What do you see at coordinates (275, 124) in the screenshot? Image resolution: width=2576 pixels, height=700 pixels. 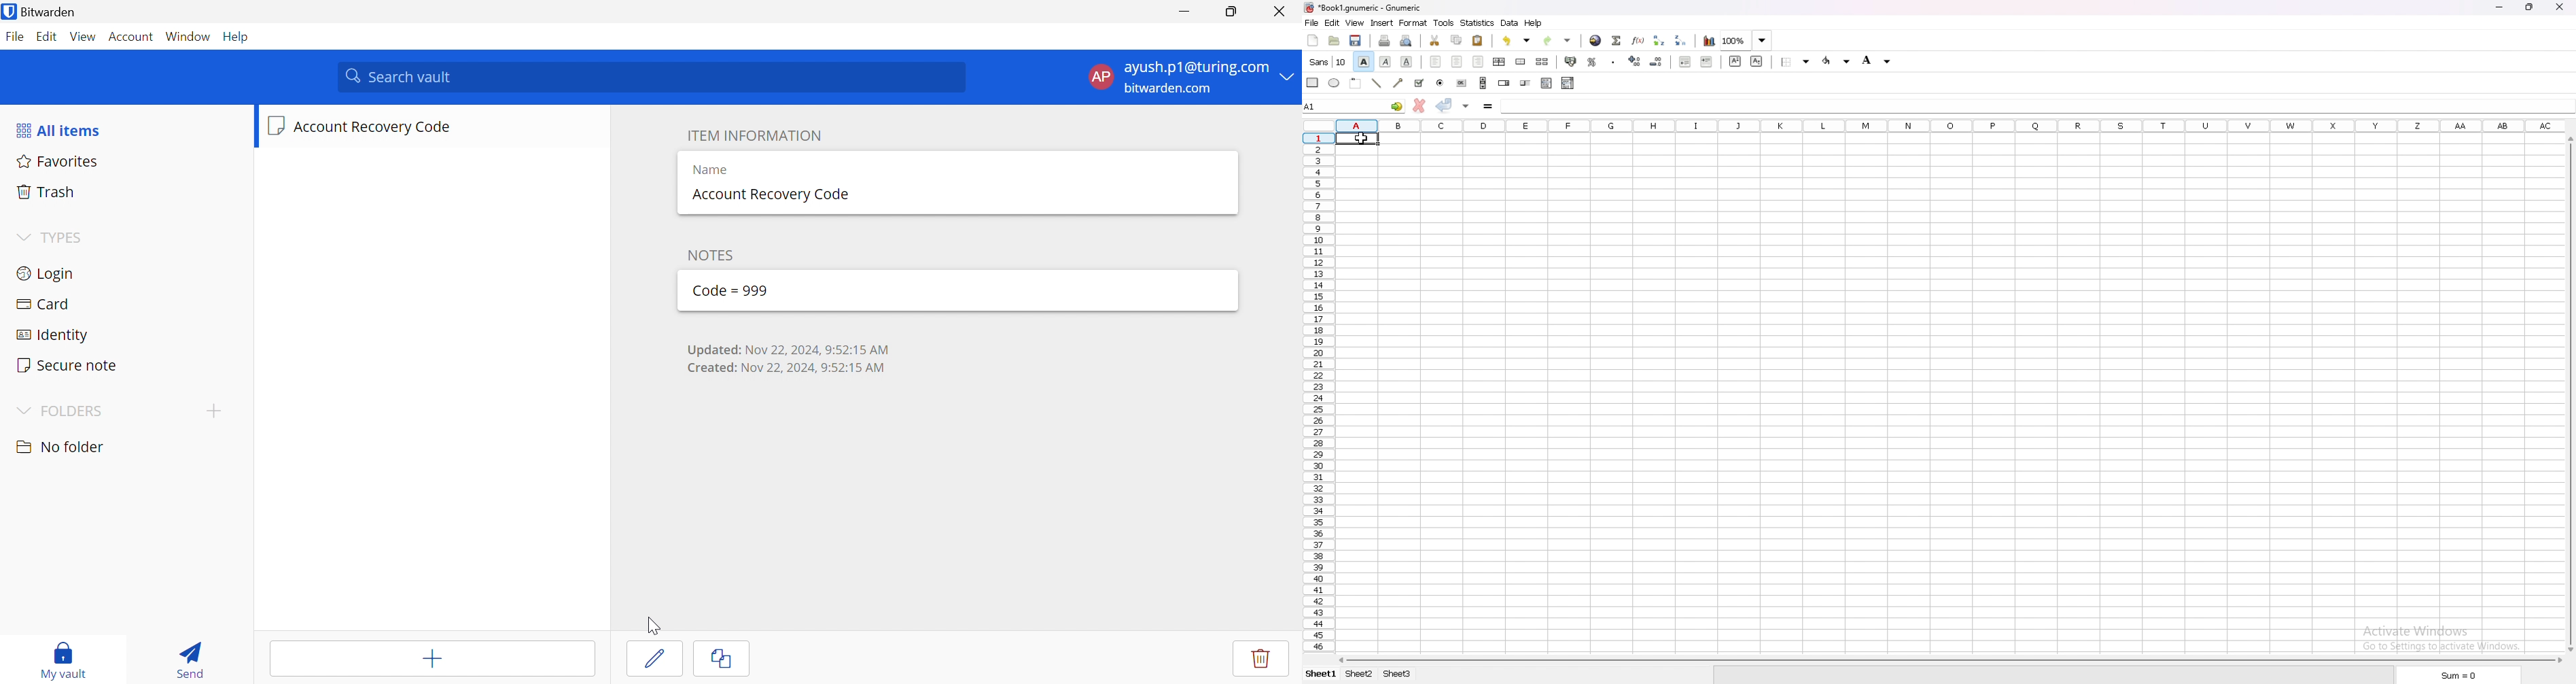 I see `Secure note icon` at bounding box center [275, 124].